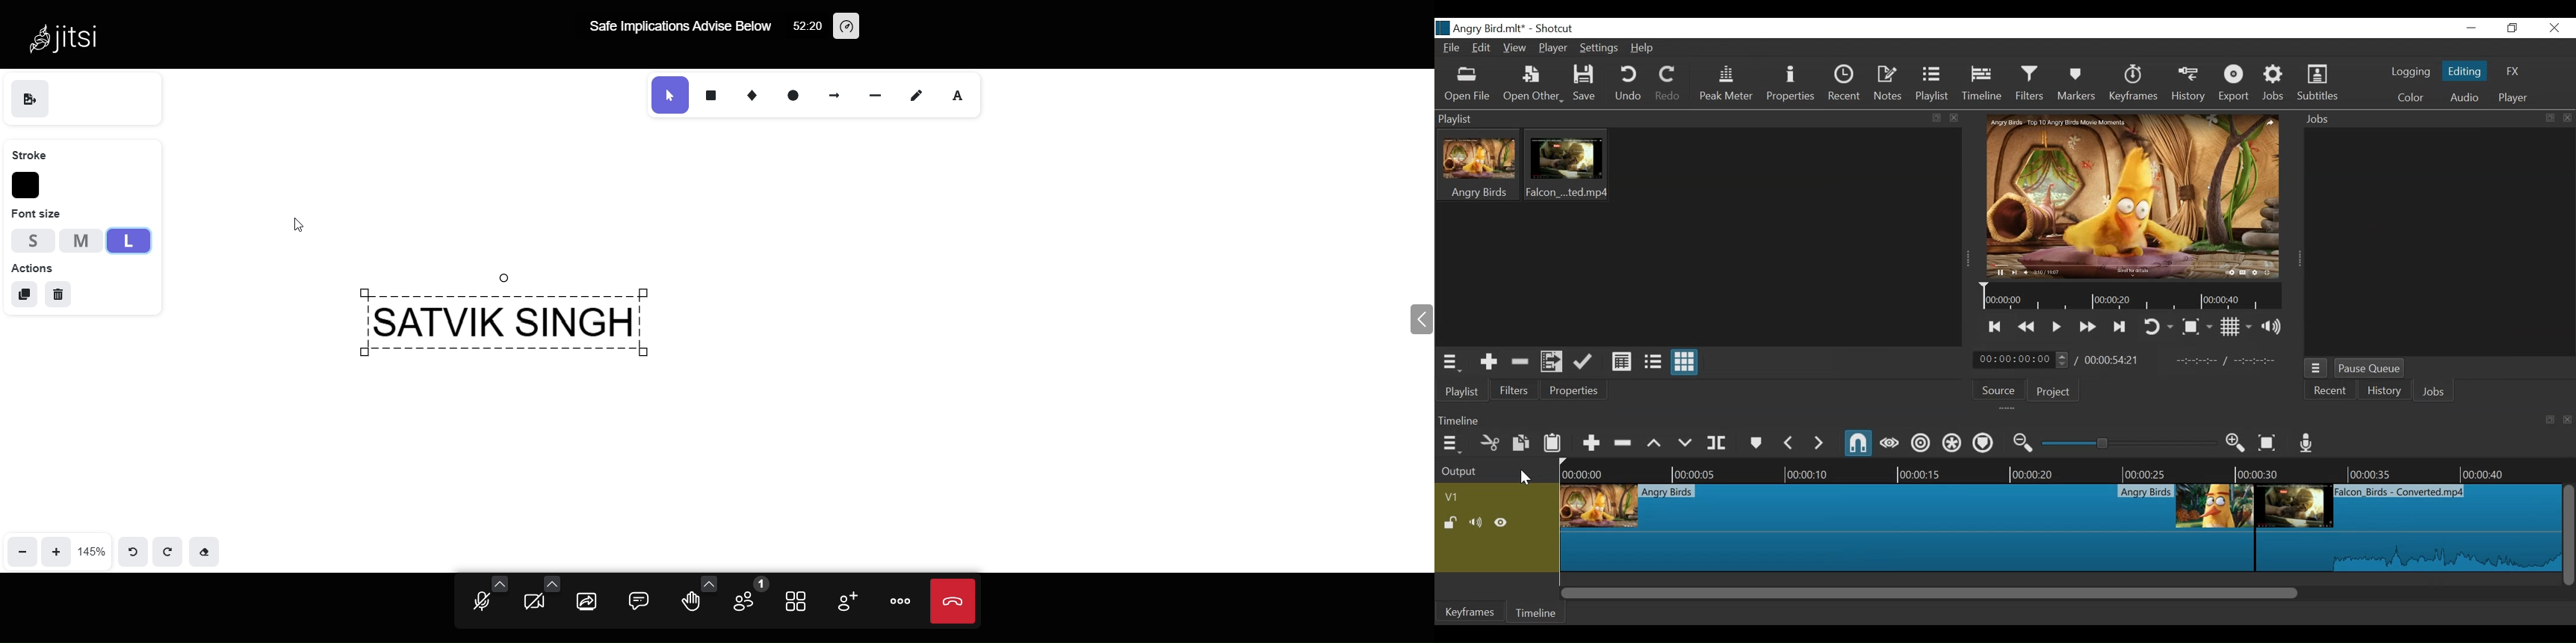 This screenshot has width=2576, height=644. Describe the element at coordinates (2119, 327) in the screenshot. I see `Skip to the next point` at that location.